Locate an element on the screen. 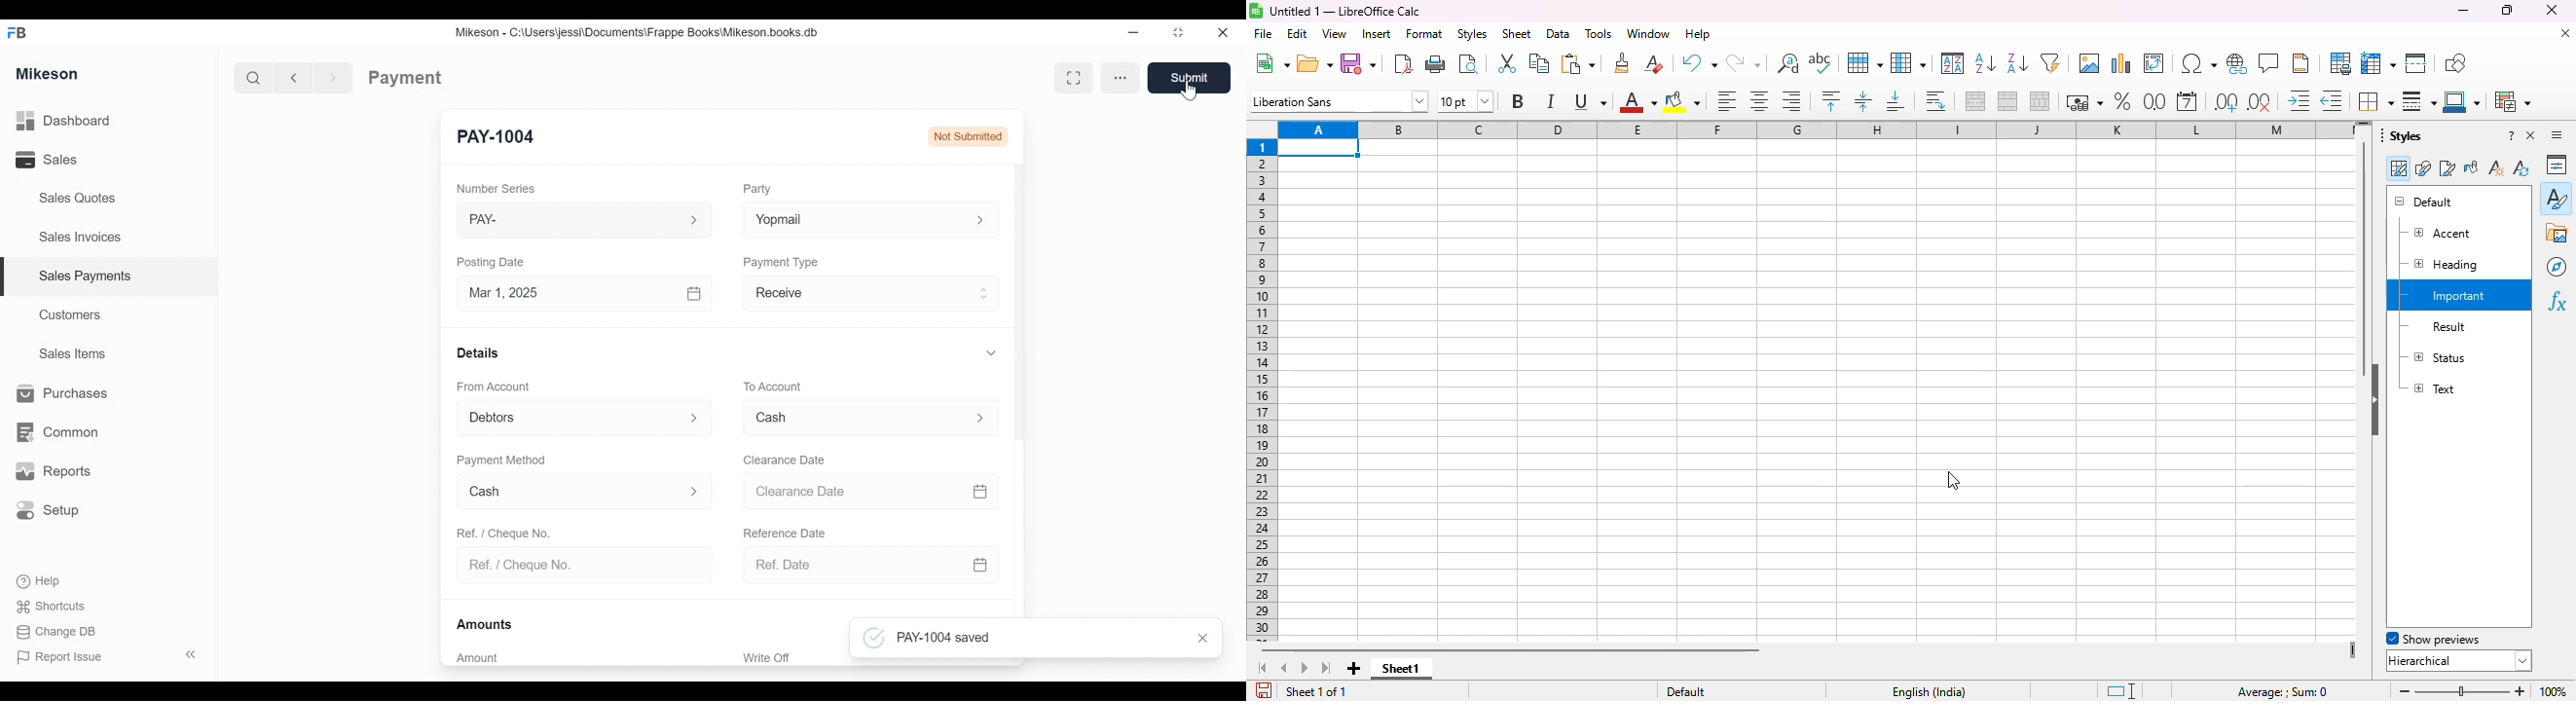  From Account is located at coordinates (497, 386).